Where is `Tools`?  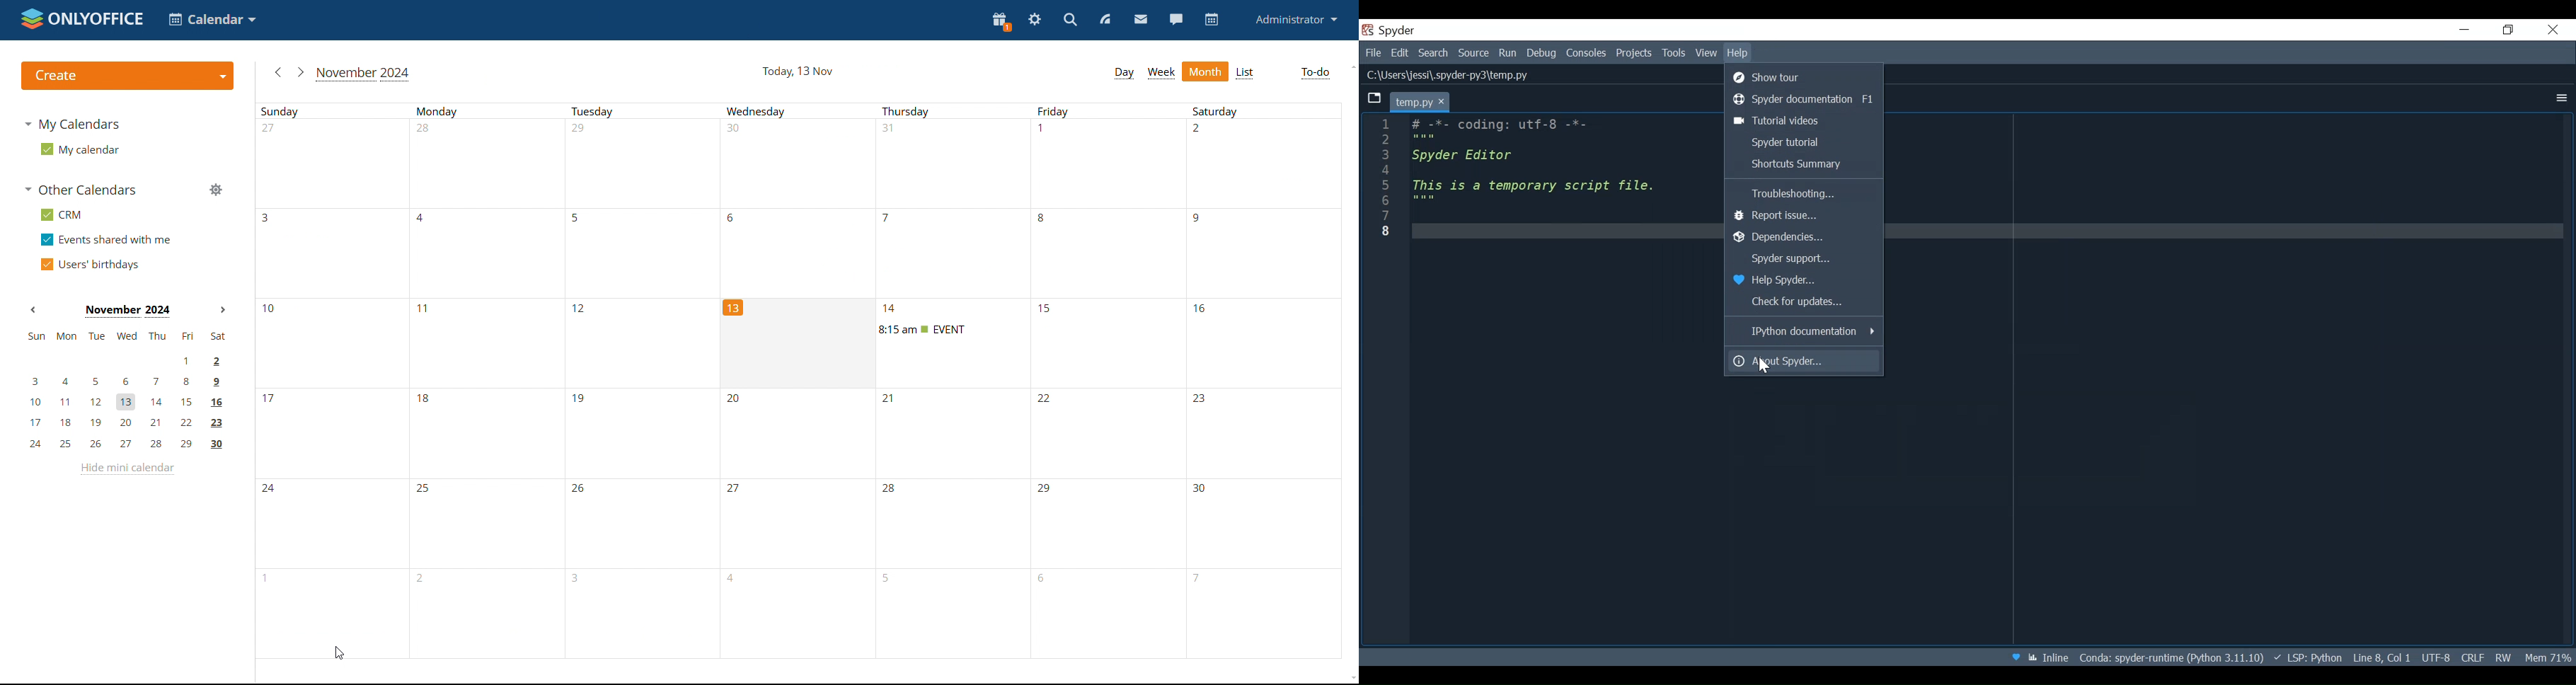
Tools is located at coordinates (1673, 55).